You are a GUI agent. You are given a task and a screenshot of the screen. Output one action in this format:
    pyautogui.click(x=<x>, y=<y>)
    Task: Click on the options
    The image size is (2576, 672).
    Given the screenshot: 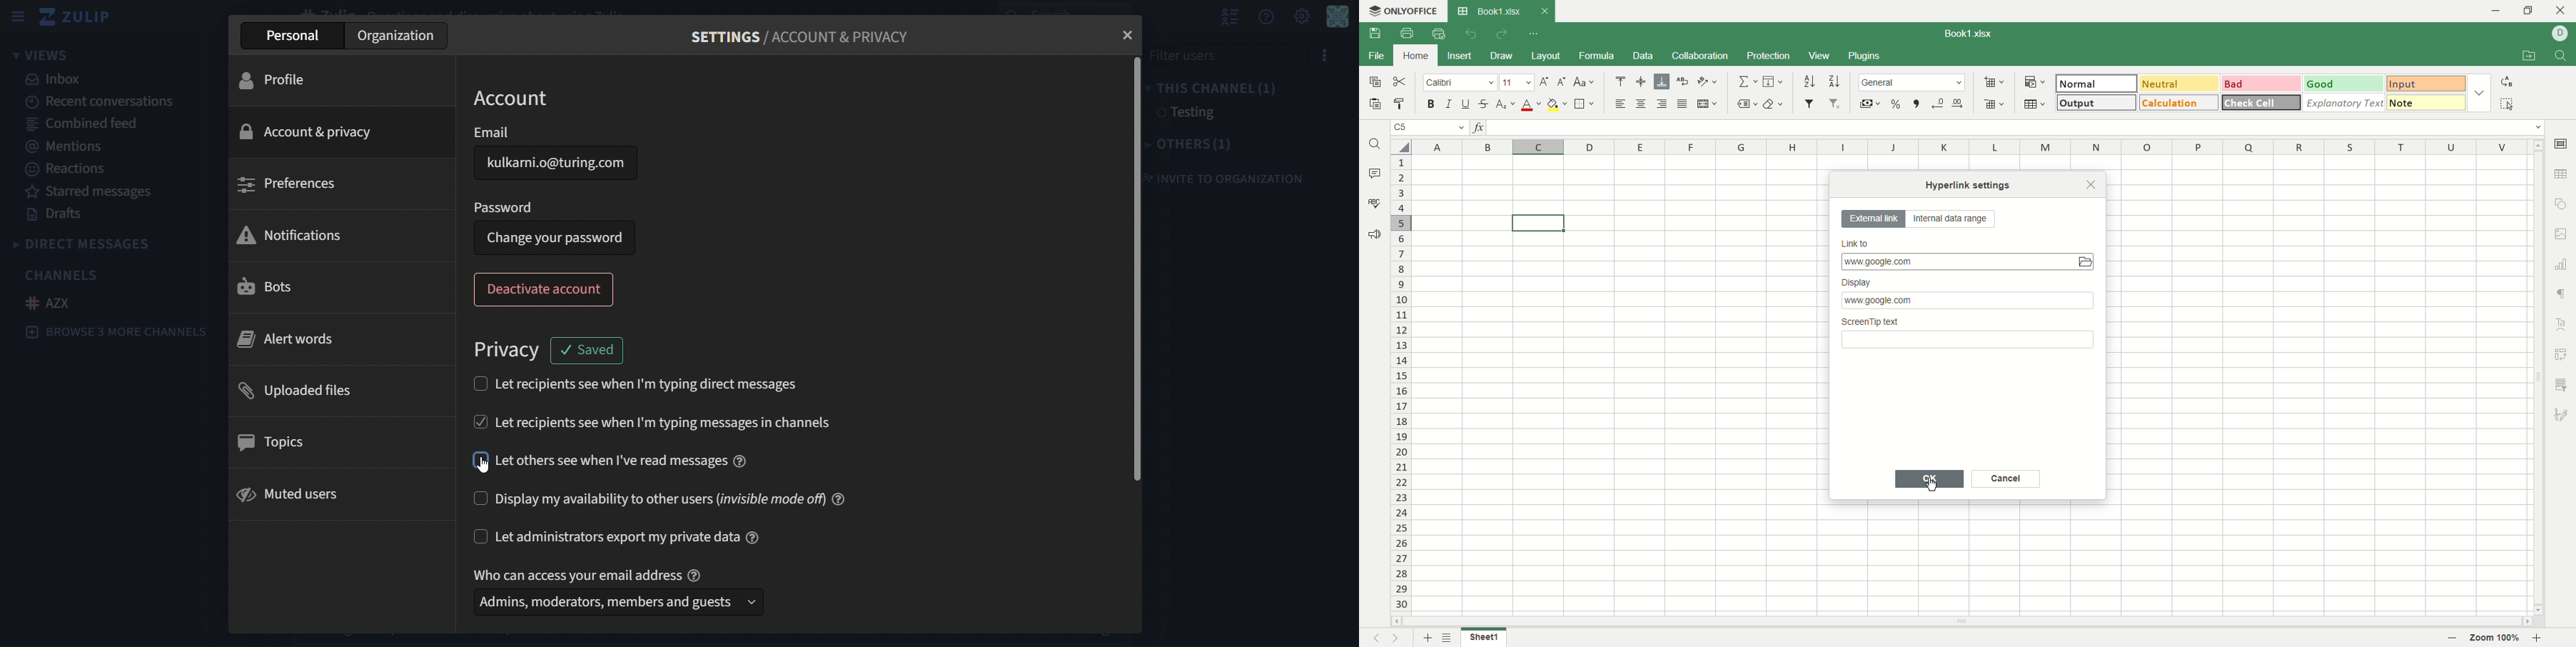 What is the action you would take?
    pyautogui.click(x=2482, y=91)
    